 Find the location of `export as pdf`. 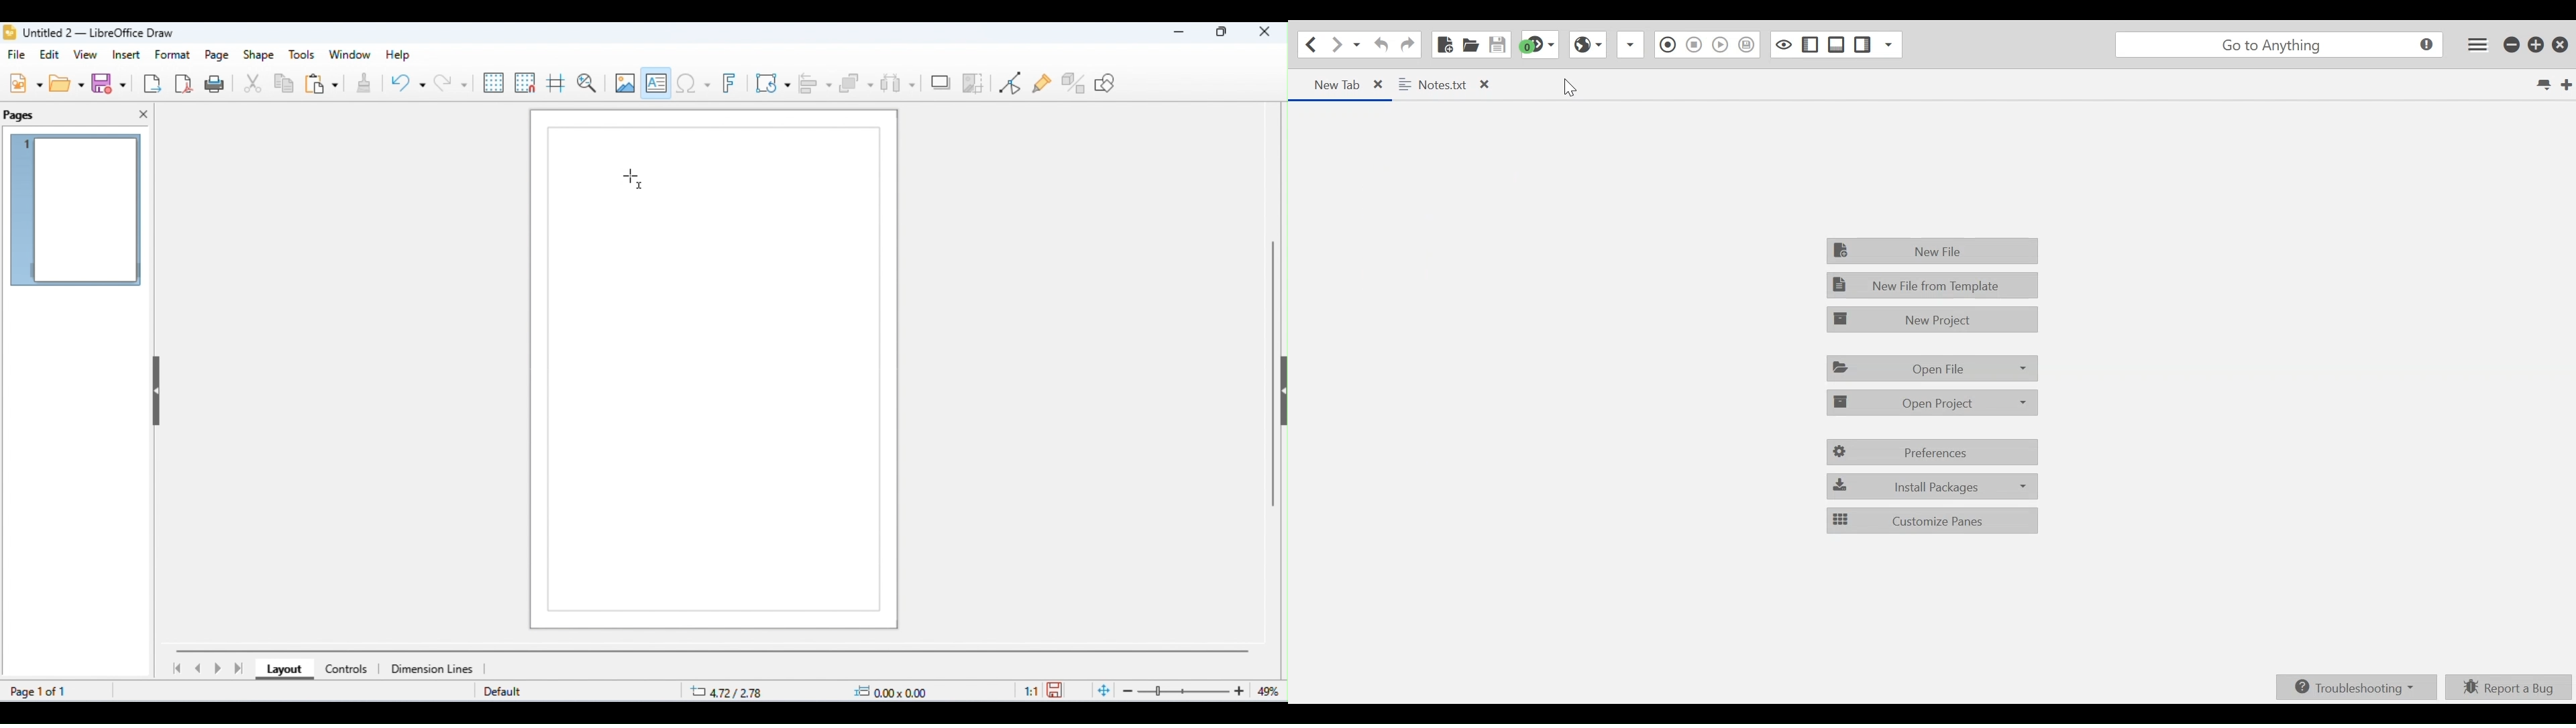

export as pdf is located at coordinates (184, 82).